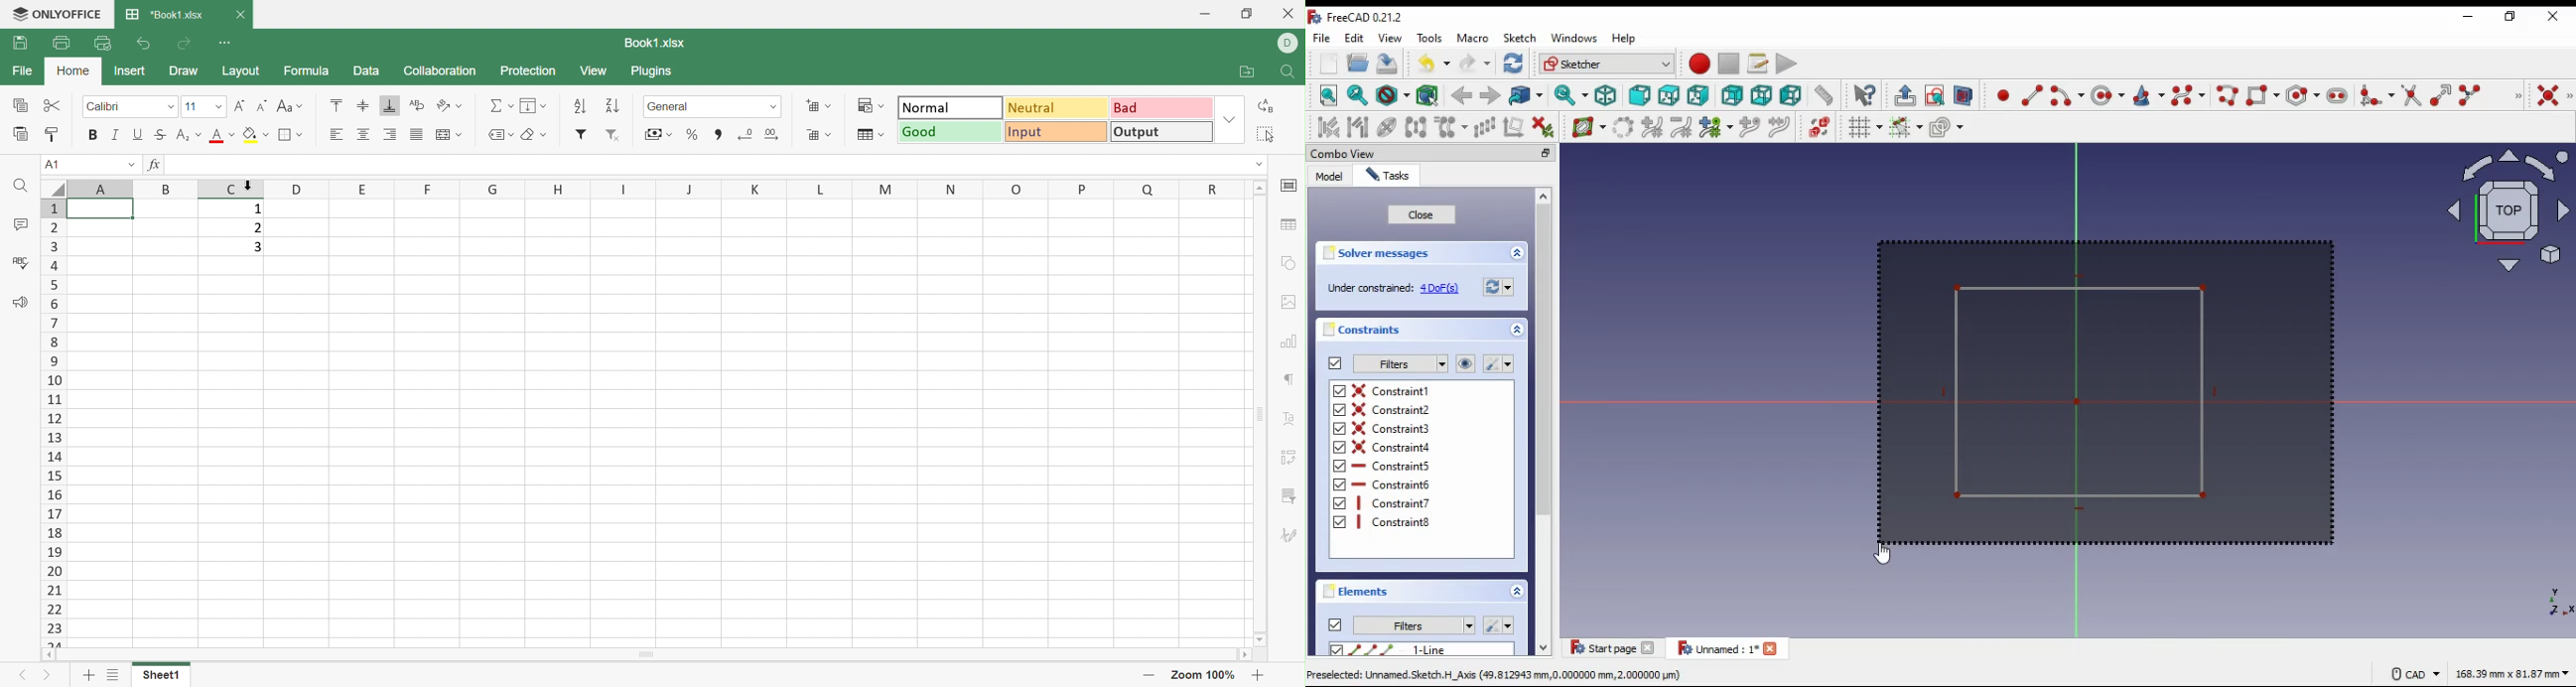  I want to click on filter, so click(1400, 364).